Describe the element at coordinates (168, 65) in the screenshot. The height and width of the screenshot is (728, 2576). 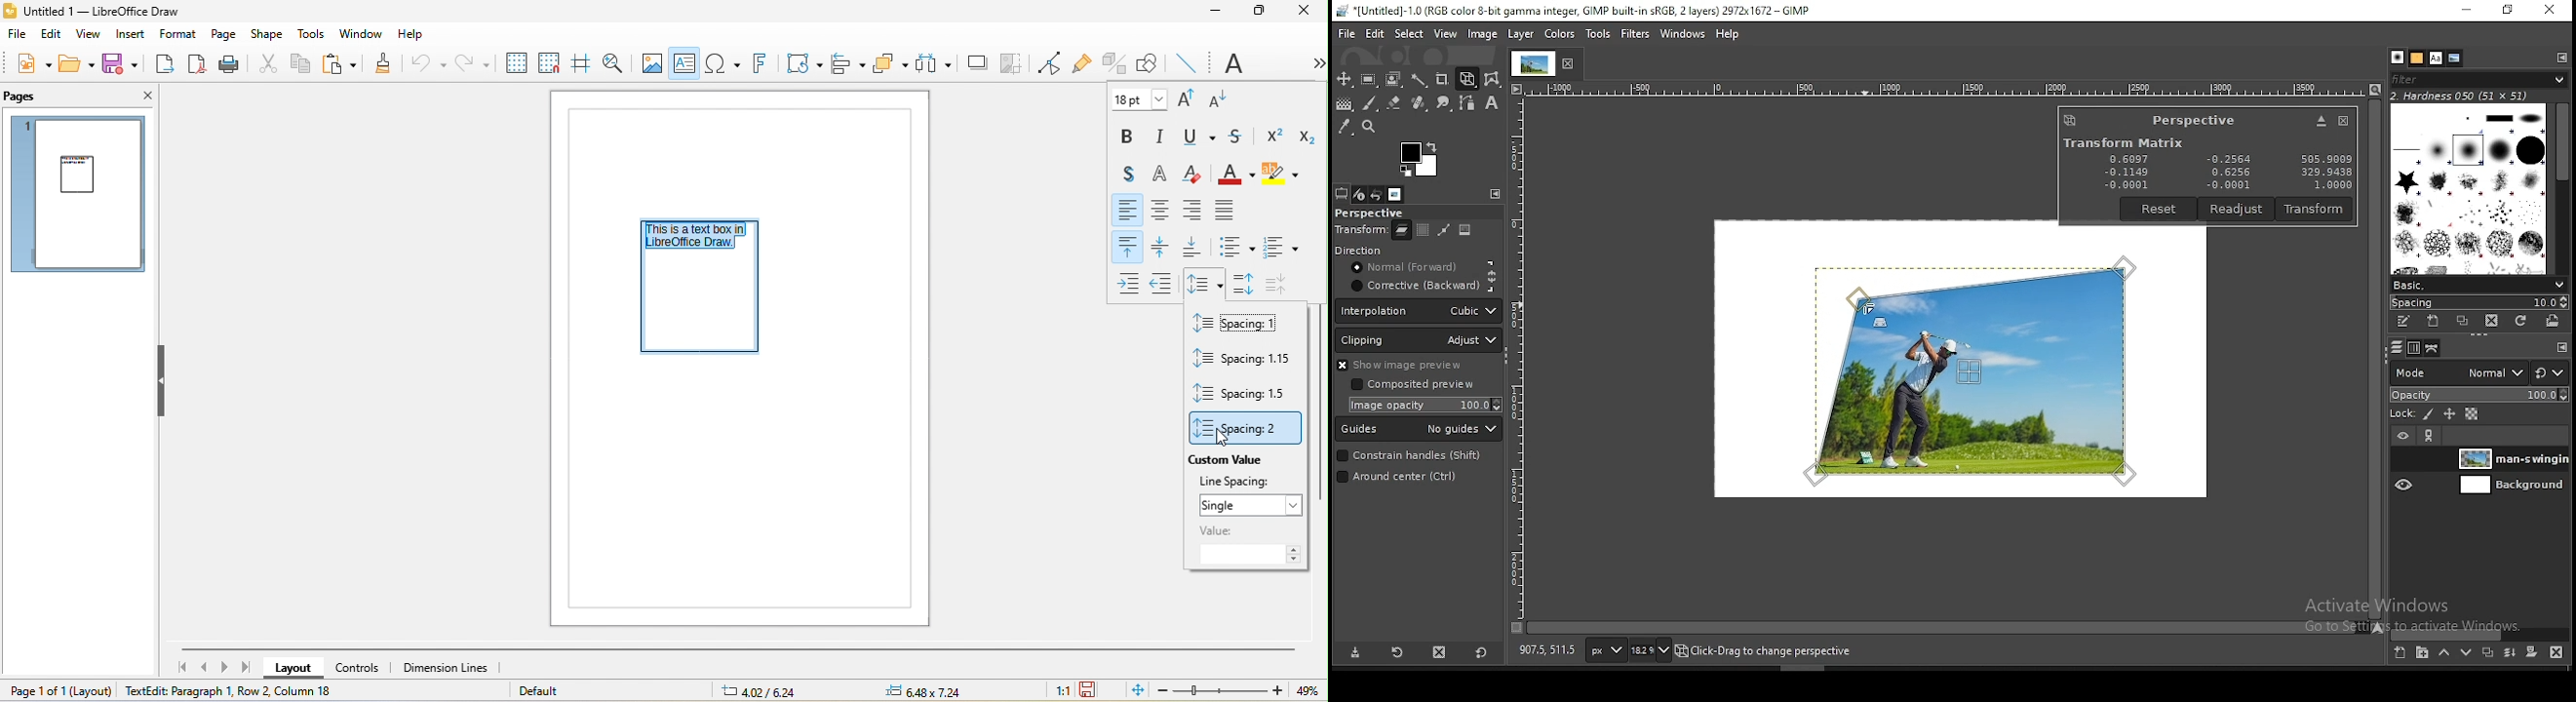
I see `export` at that location.